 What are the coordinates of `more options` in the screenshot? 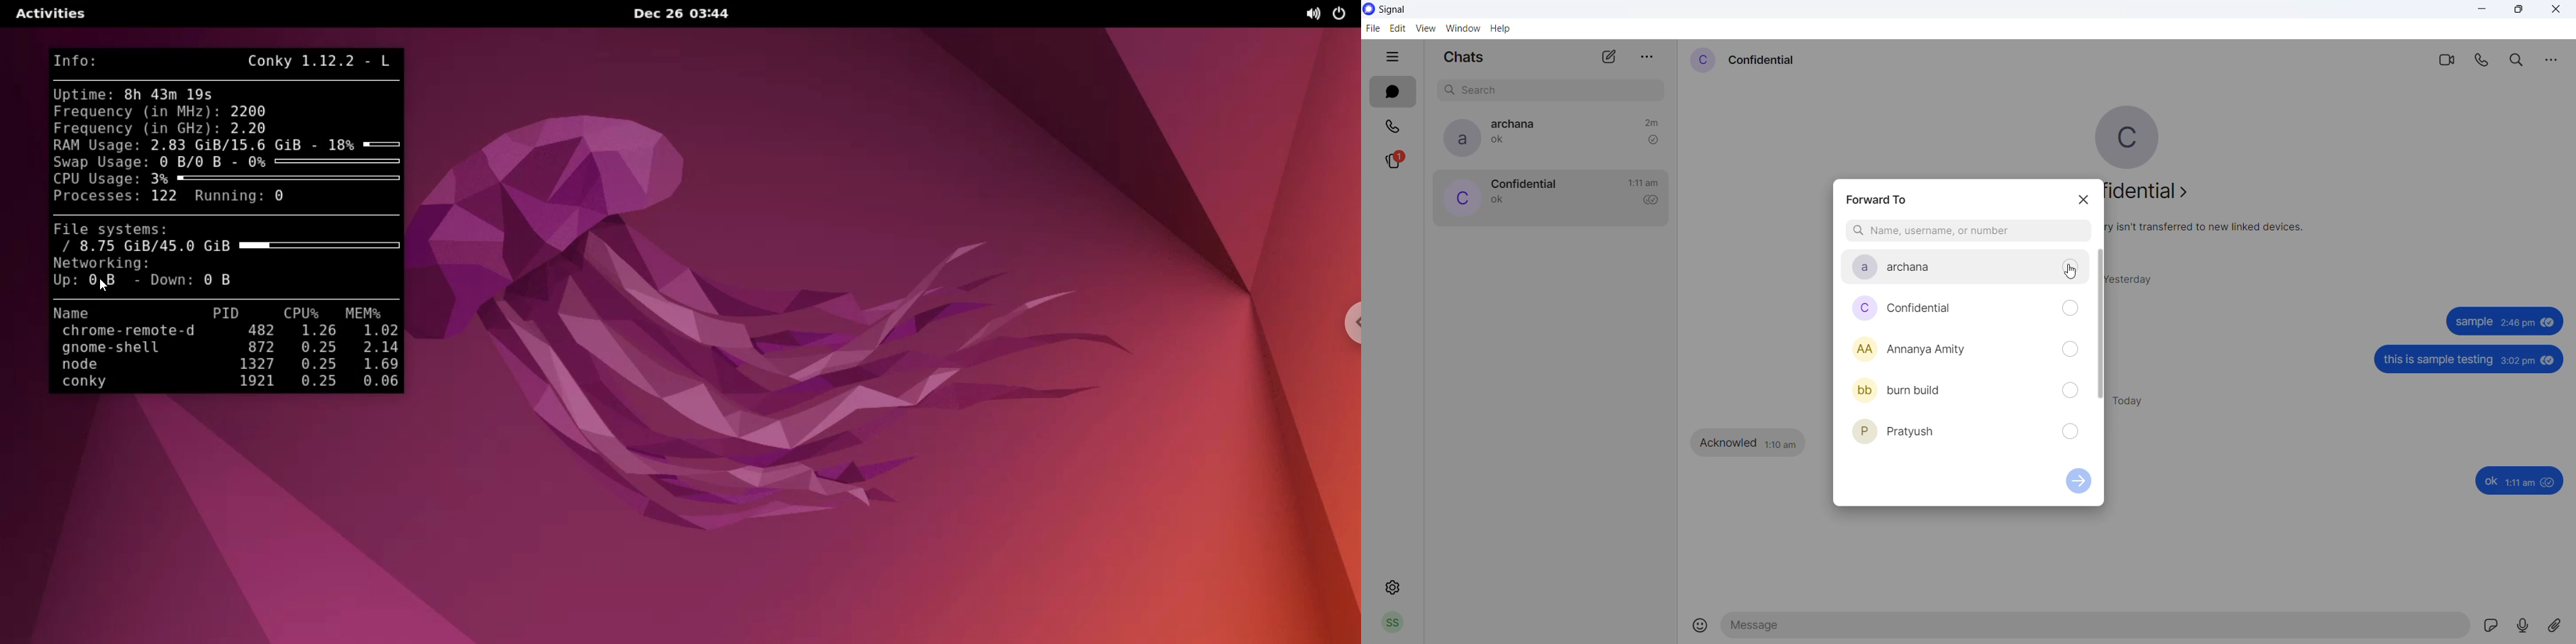 It's located at (1648, 53).